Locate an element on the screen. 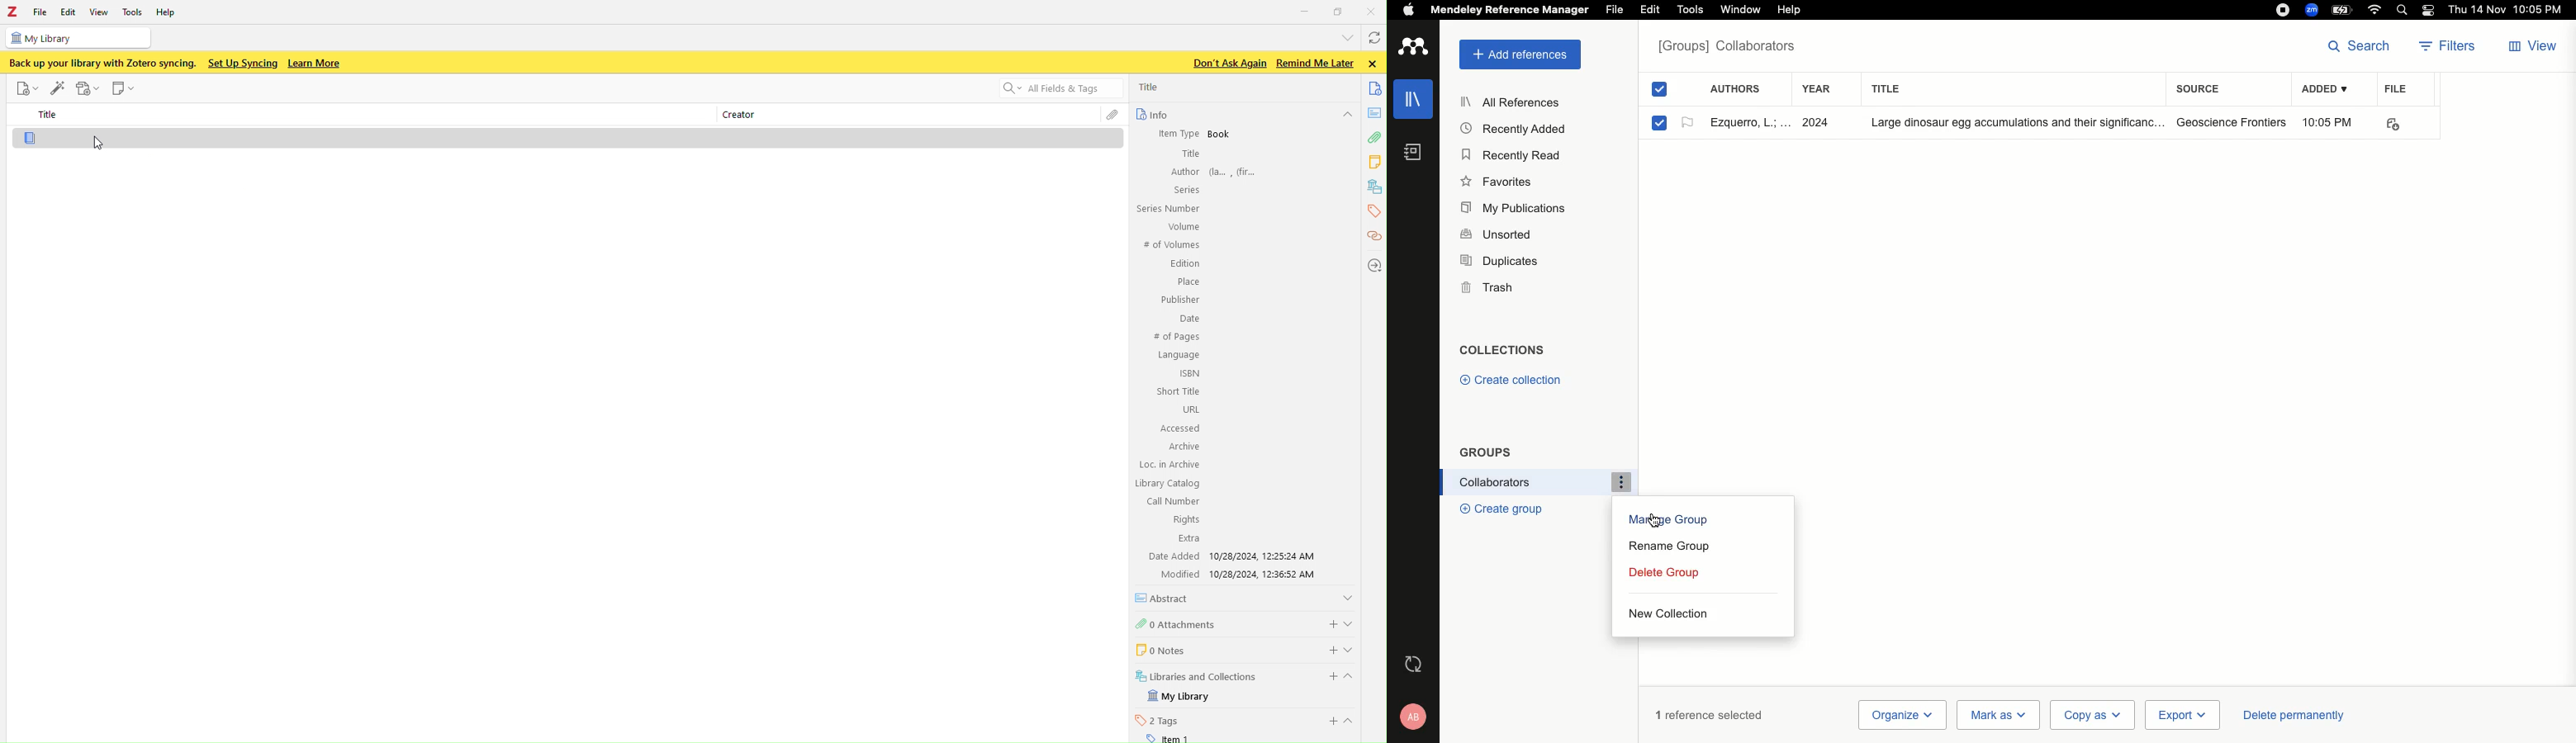  Item Type is located at coordinates (1172, 133).